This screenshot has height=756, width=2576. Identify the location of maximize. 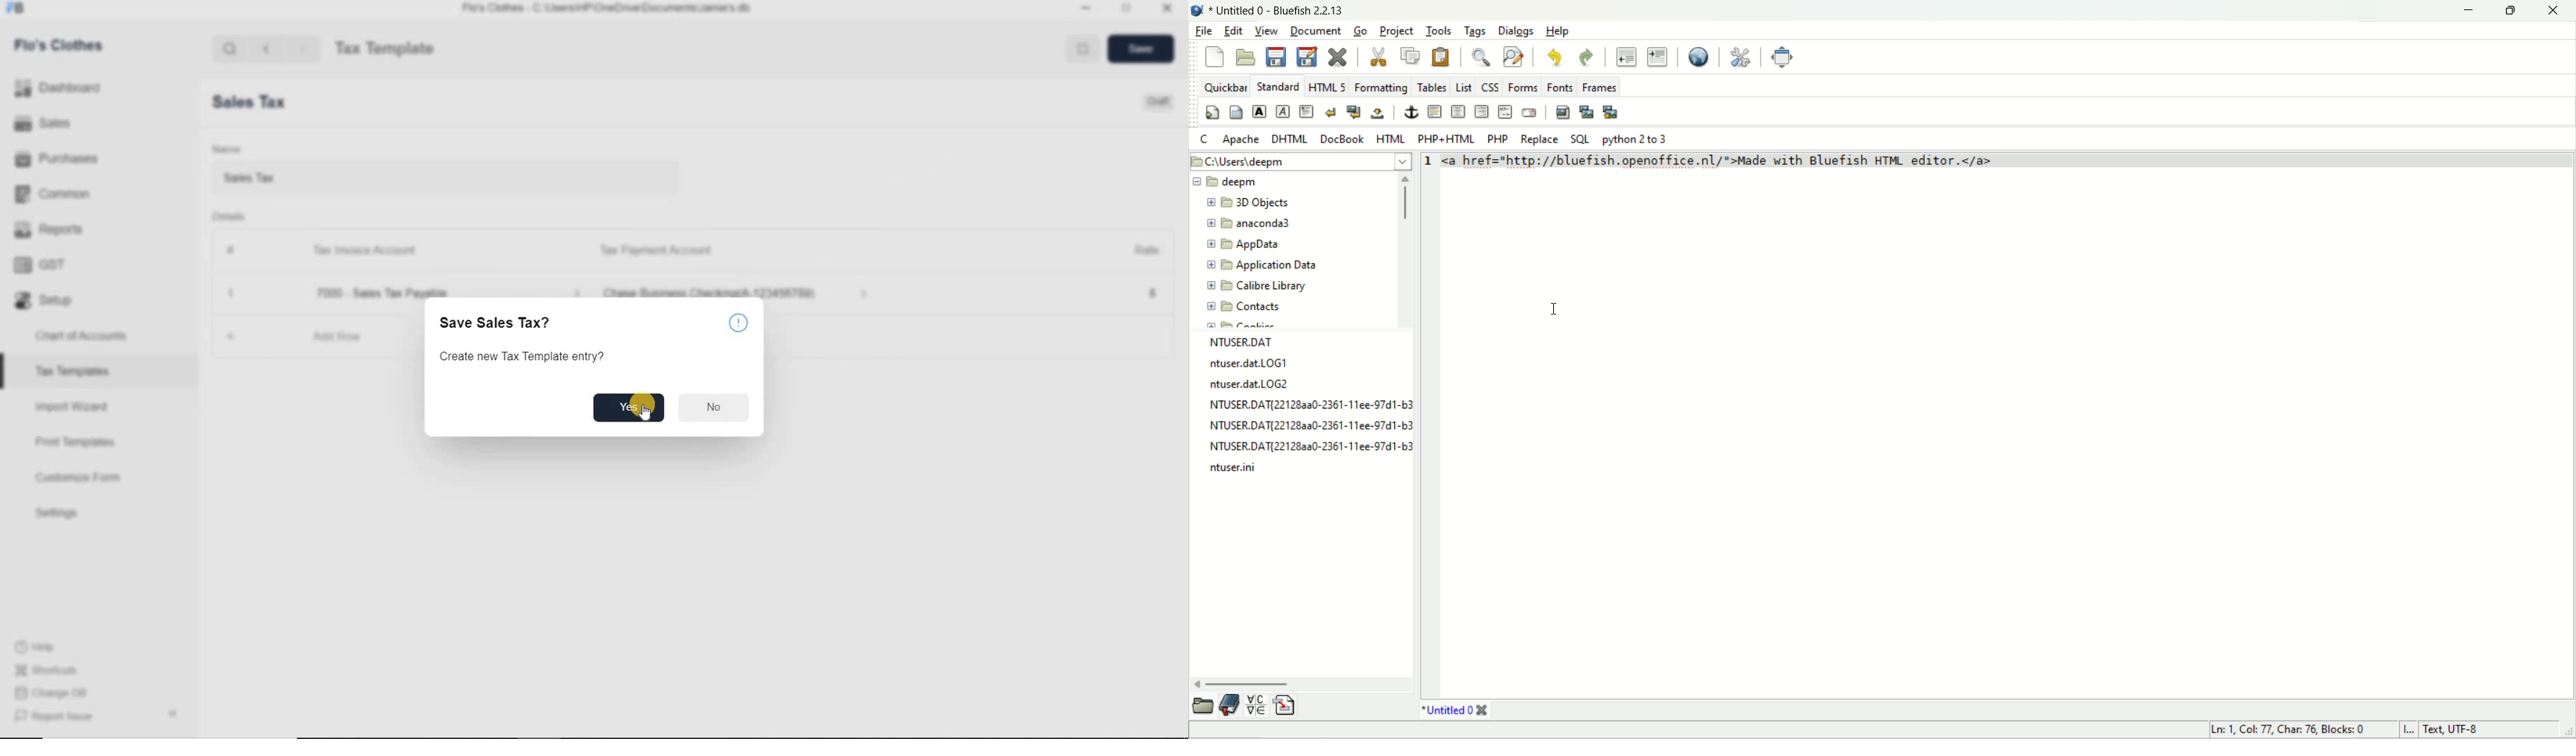
(2511, 12).